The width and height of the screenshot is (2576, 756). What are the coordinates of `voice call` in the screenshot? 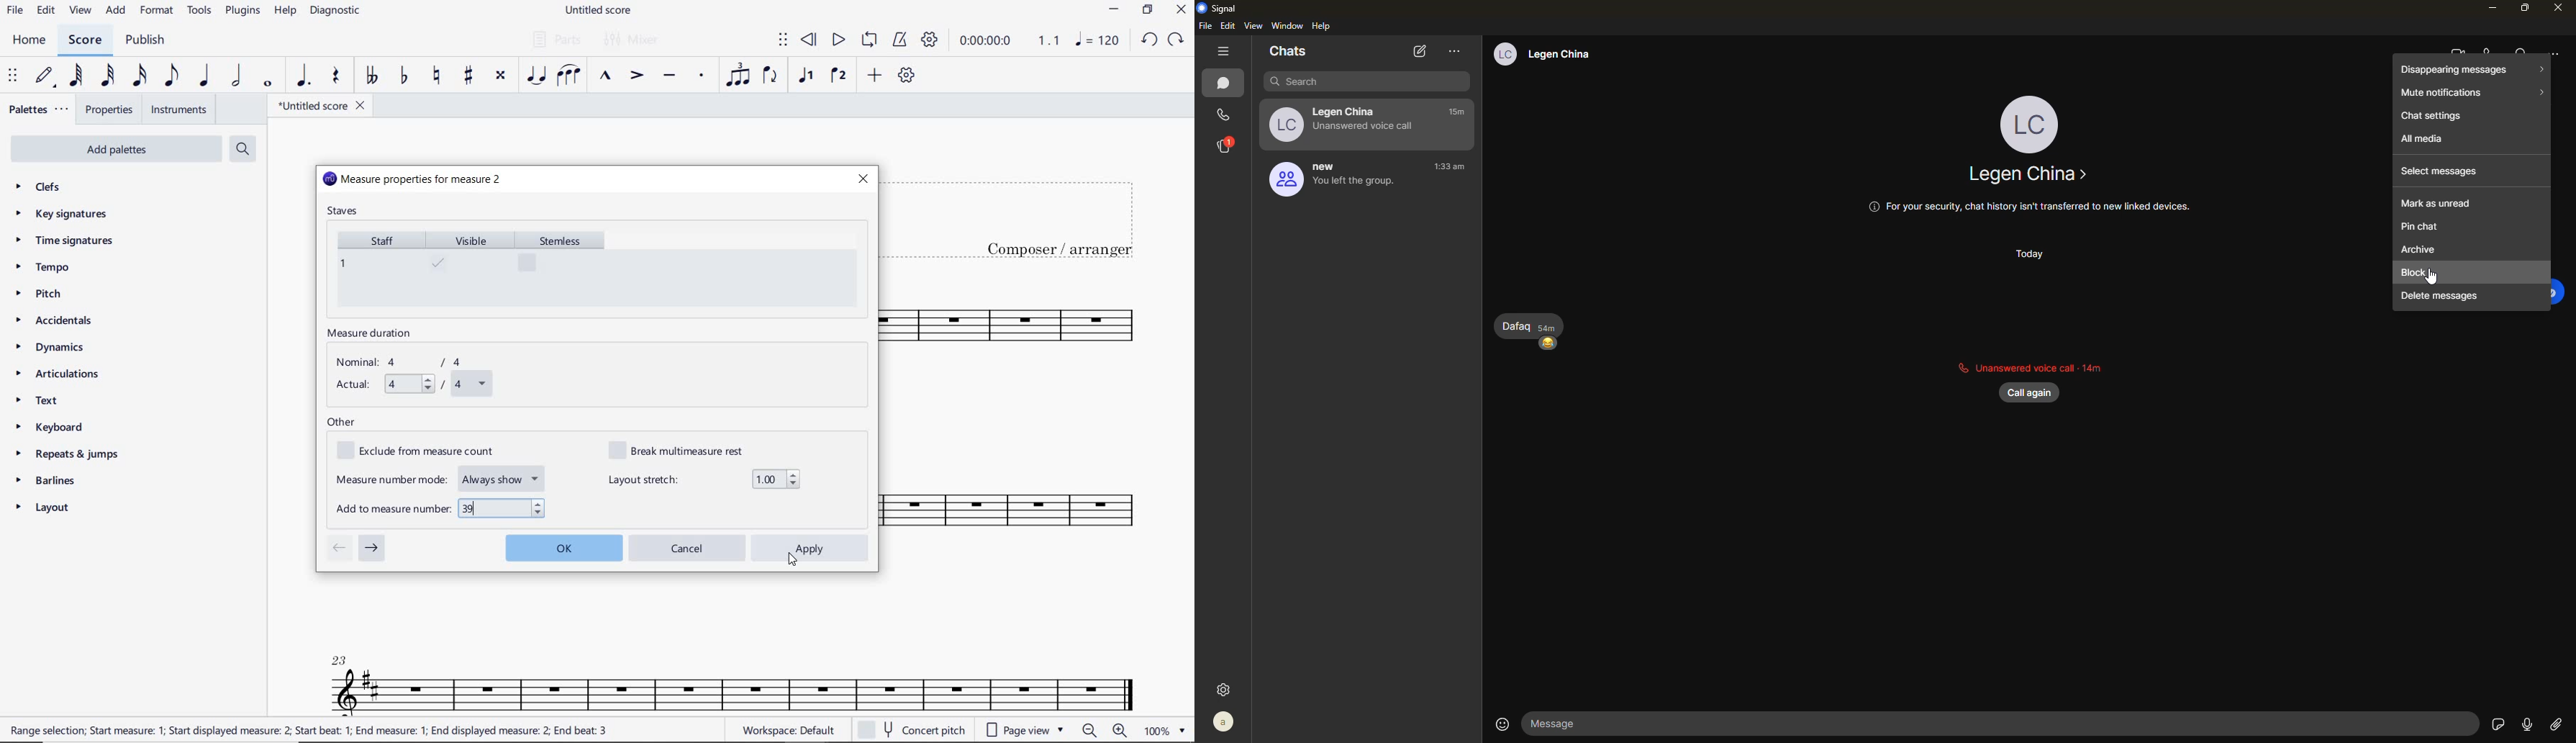 It's located at (2491, 53).